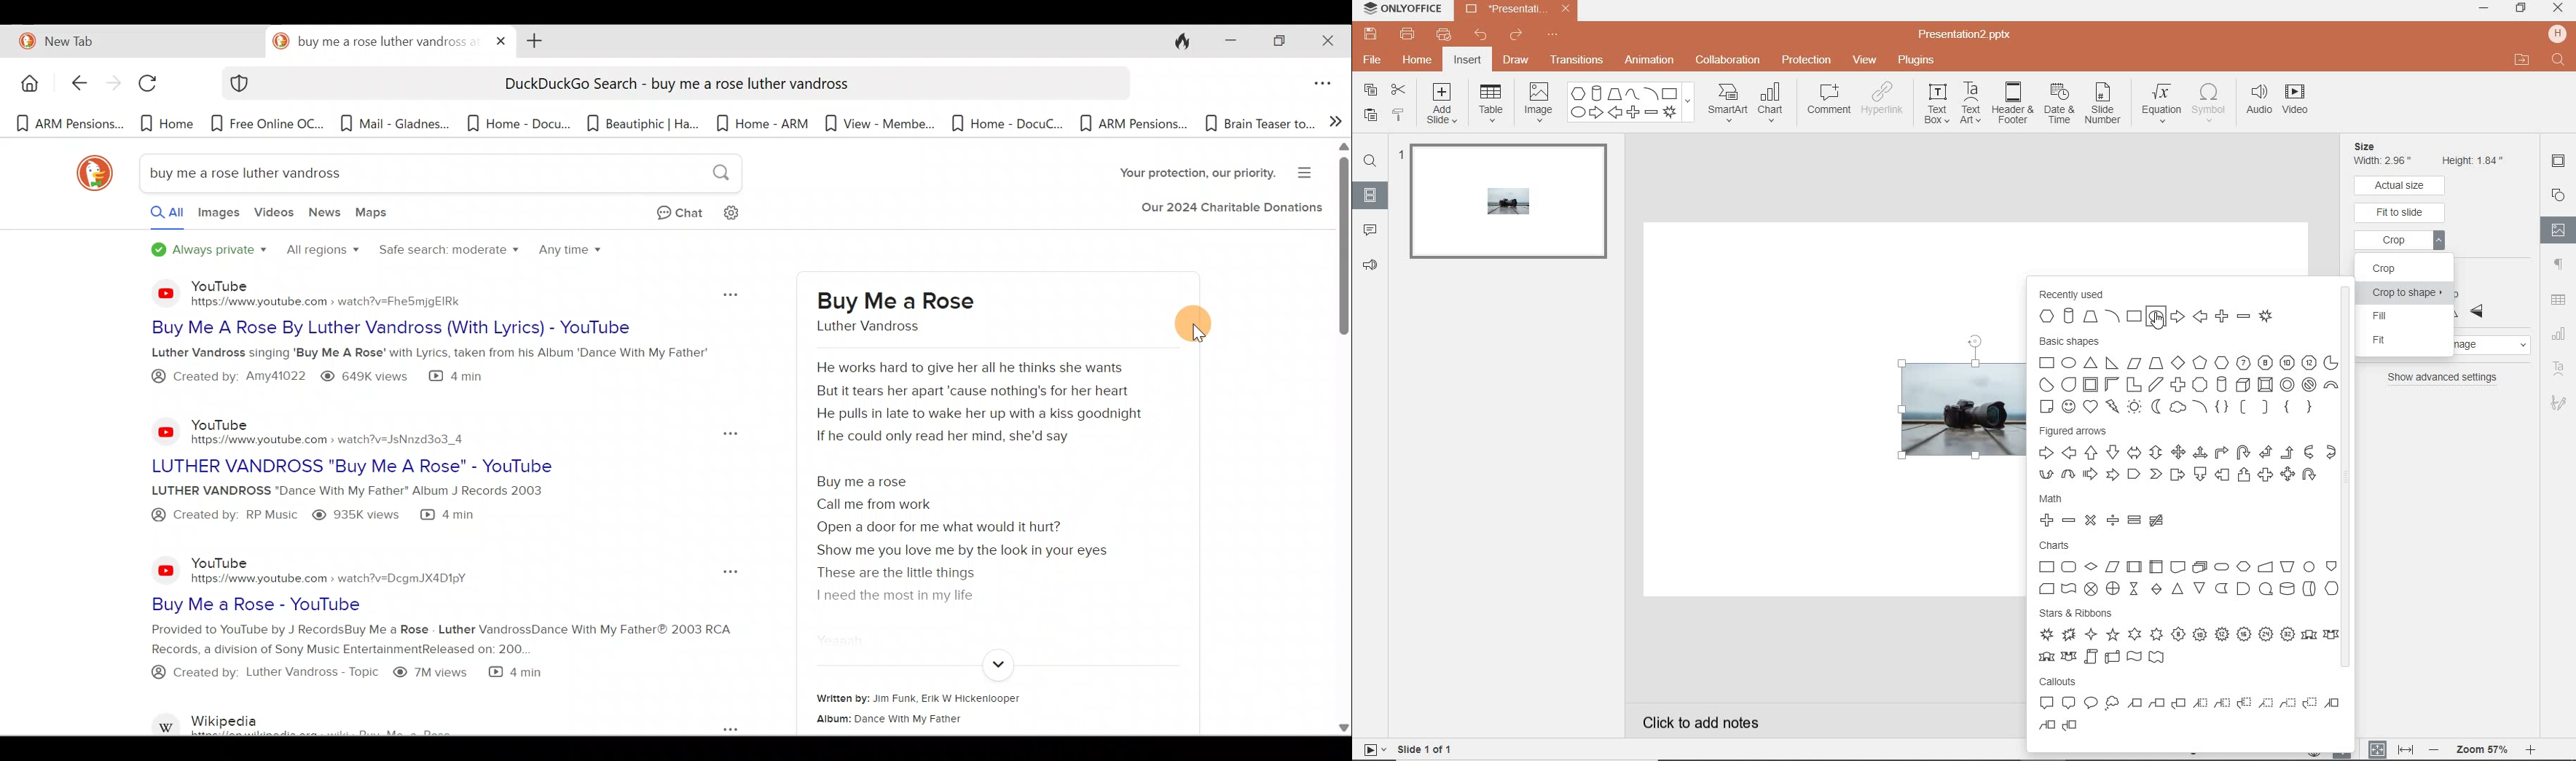  Describe the element at coordinates (111, 85) in the screenshot. I see `Forward` at that location.